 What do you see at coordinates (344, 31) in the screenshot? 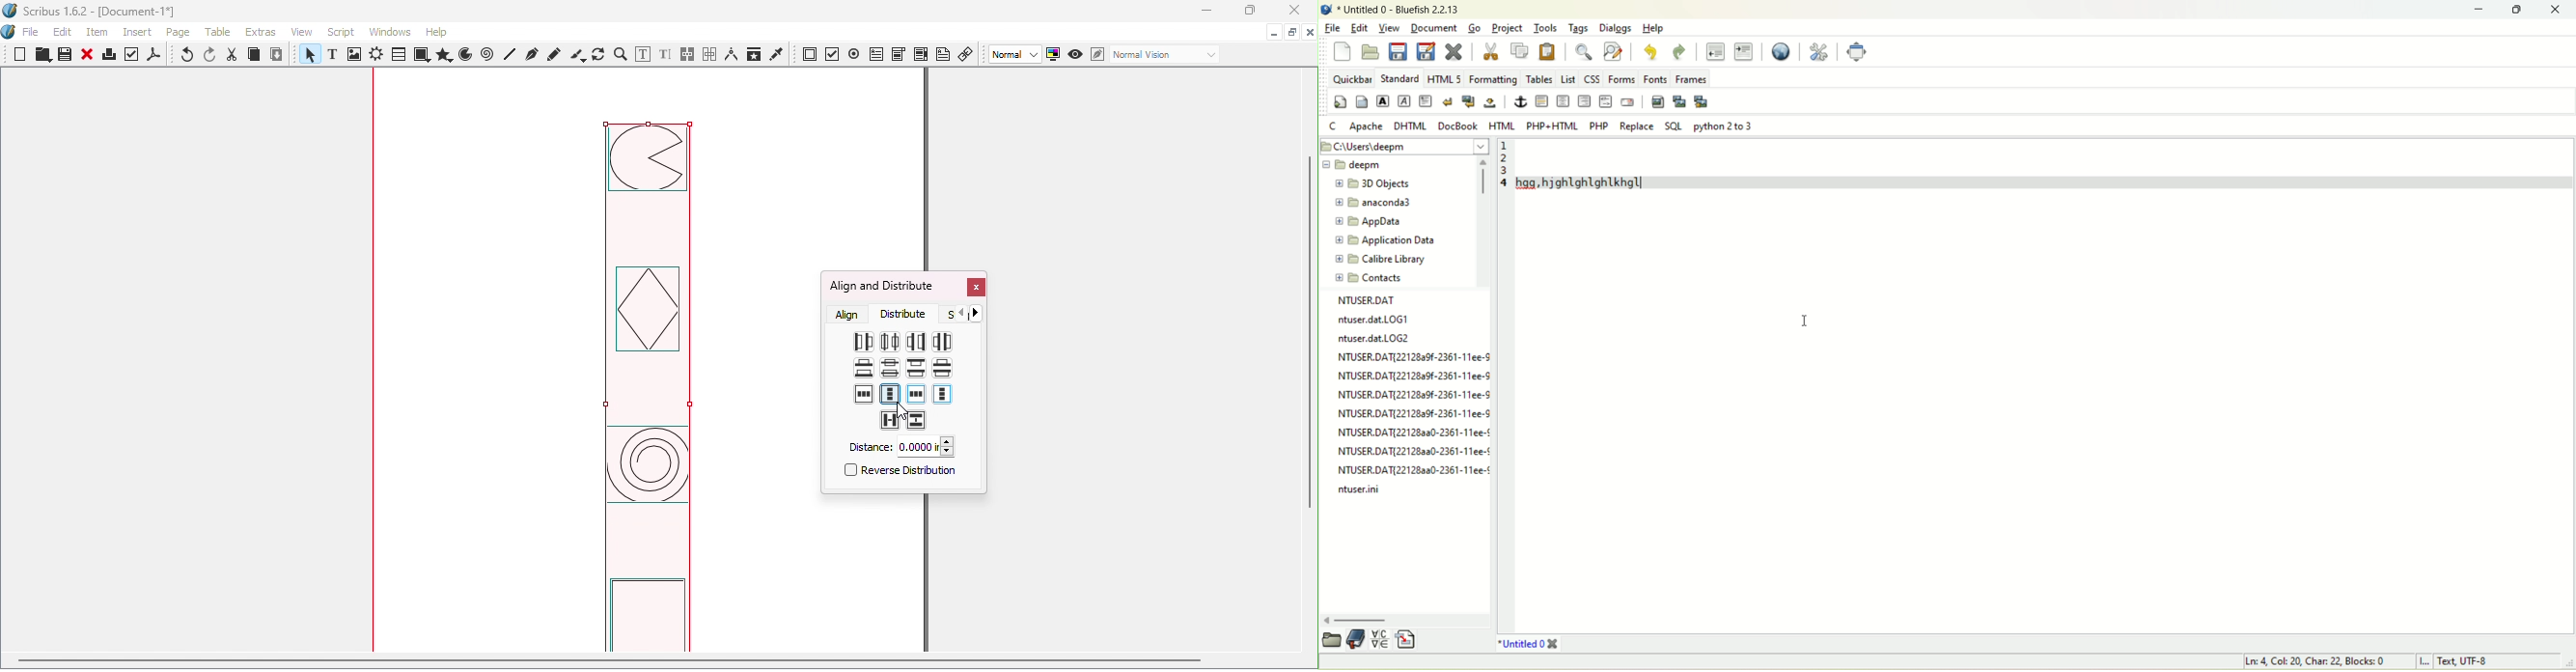
I see `Script` at bounding box center [344, 31].